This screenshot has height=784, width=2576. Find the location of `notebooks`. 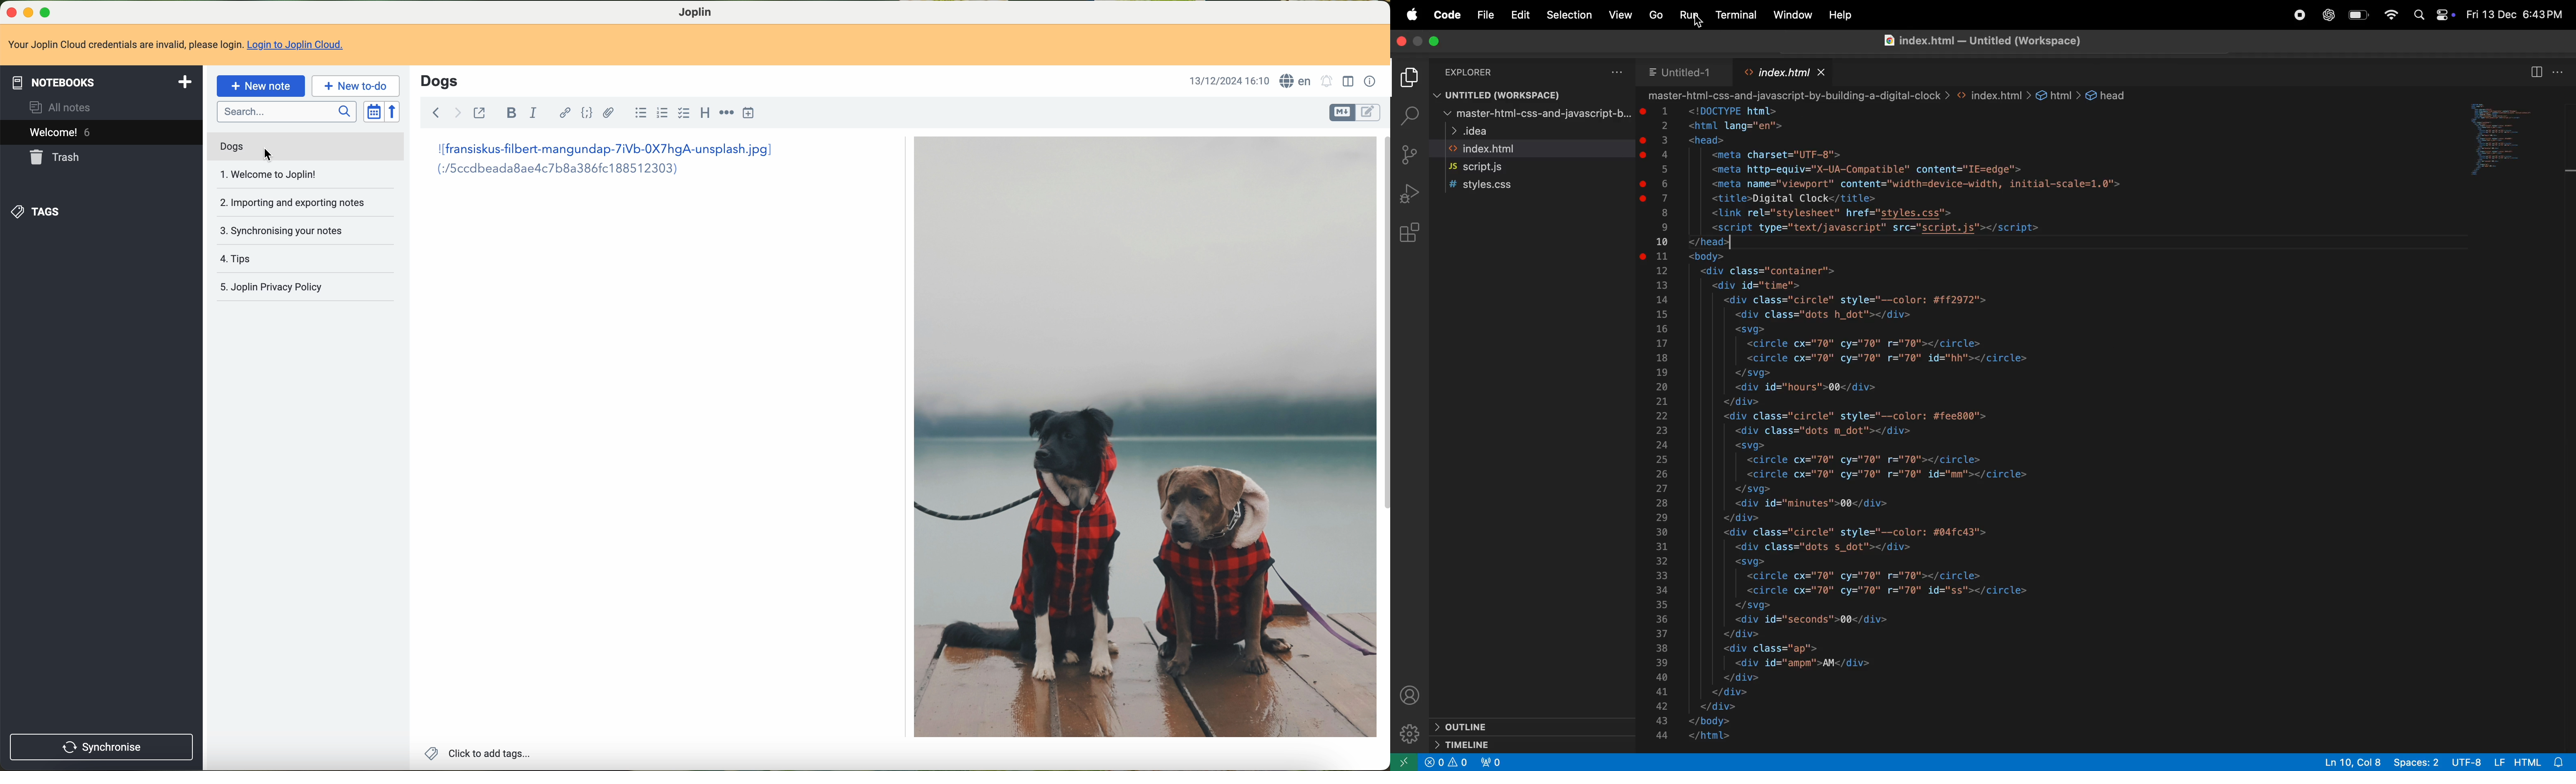

notebooks is located at coordinates (102, 82).